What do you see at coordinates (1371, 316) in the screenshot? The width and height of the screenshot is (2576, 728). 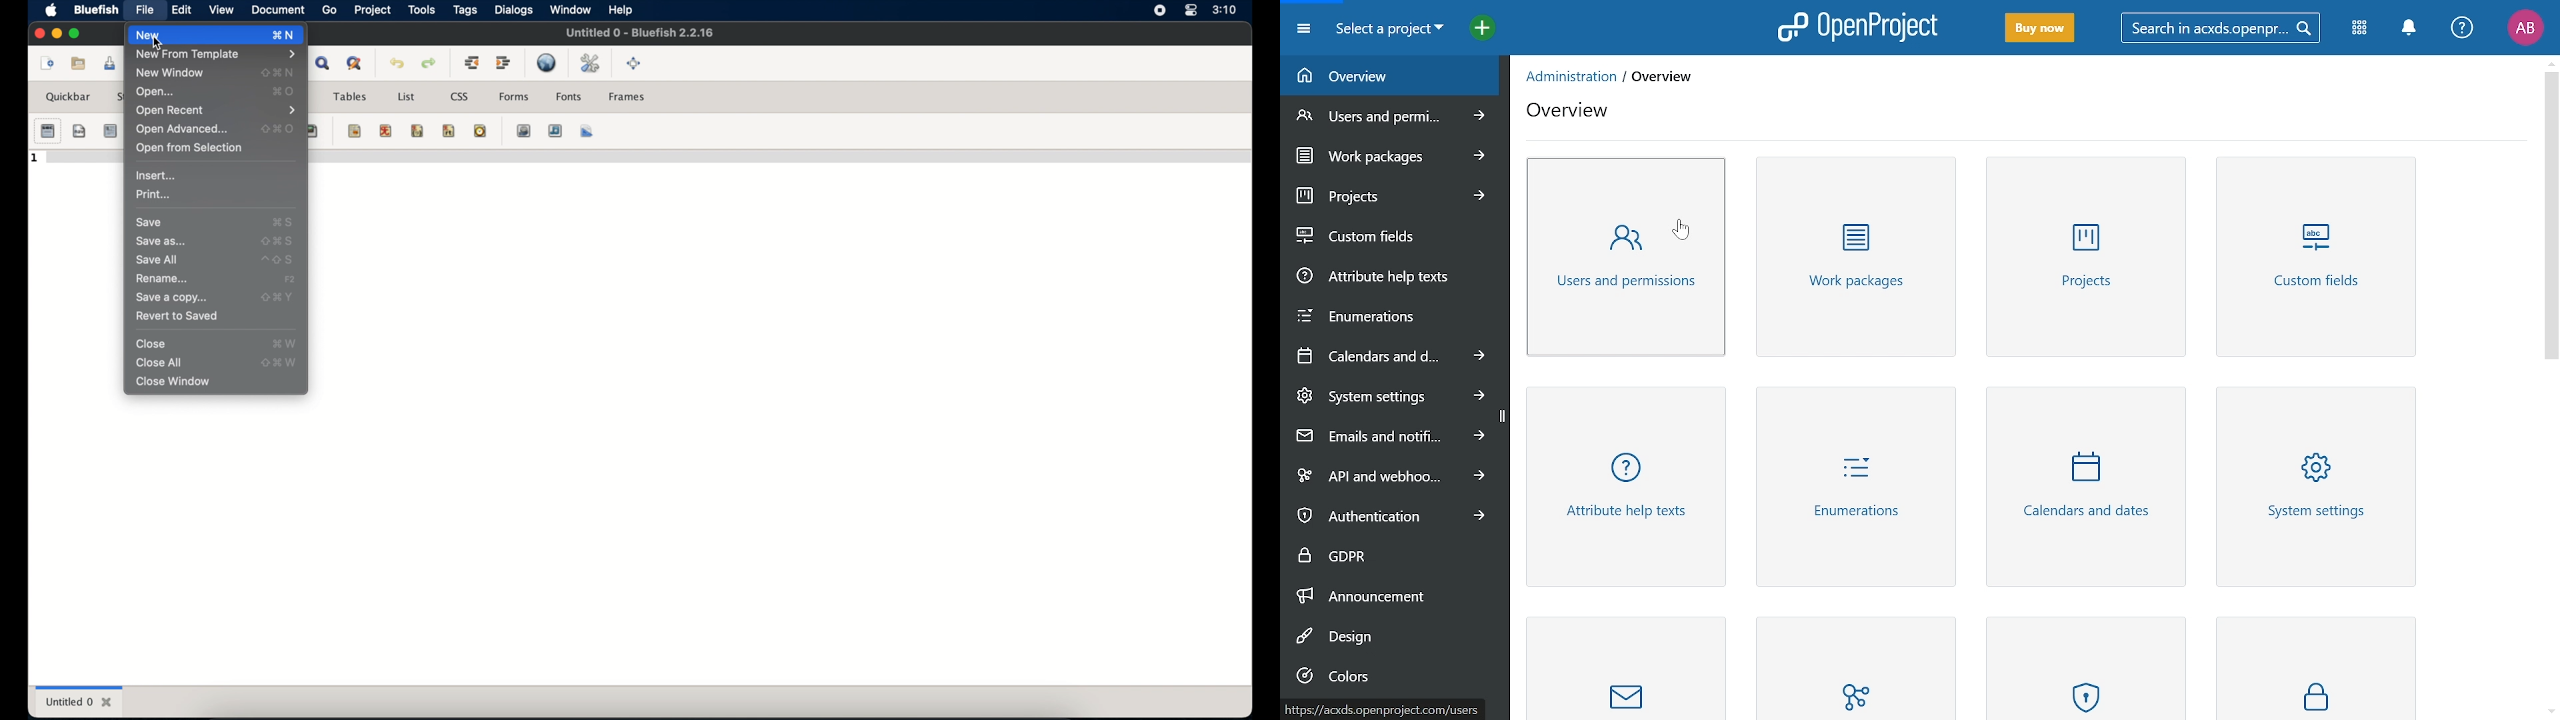 I see `Enumerations` at bounding box center [1371, 316].